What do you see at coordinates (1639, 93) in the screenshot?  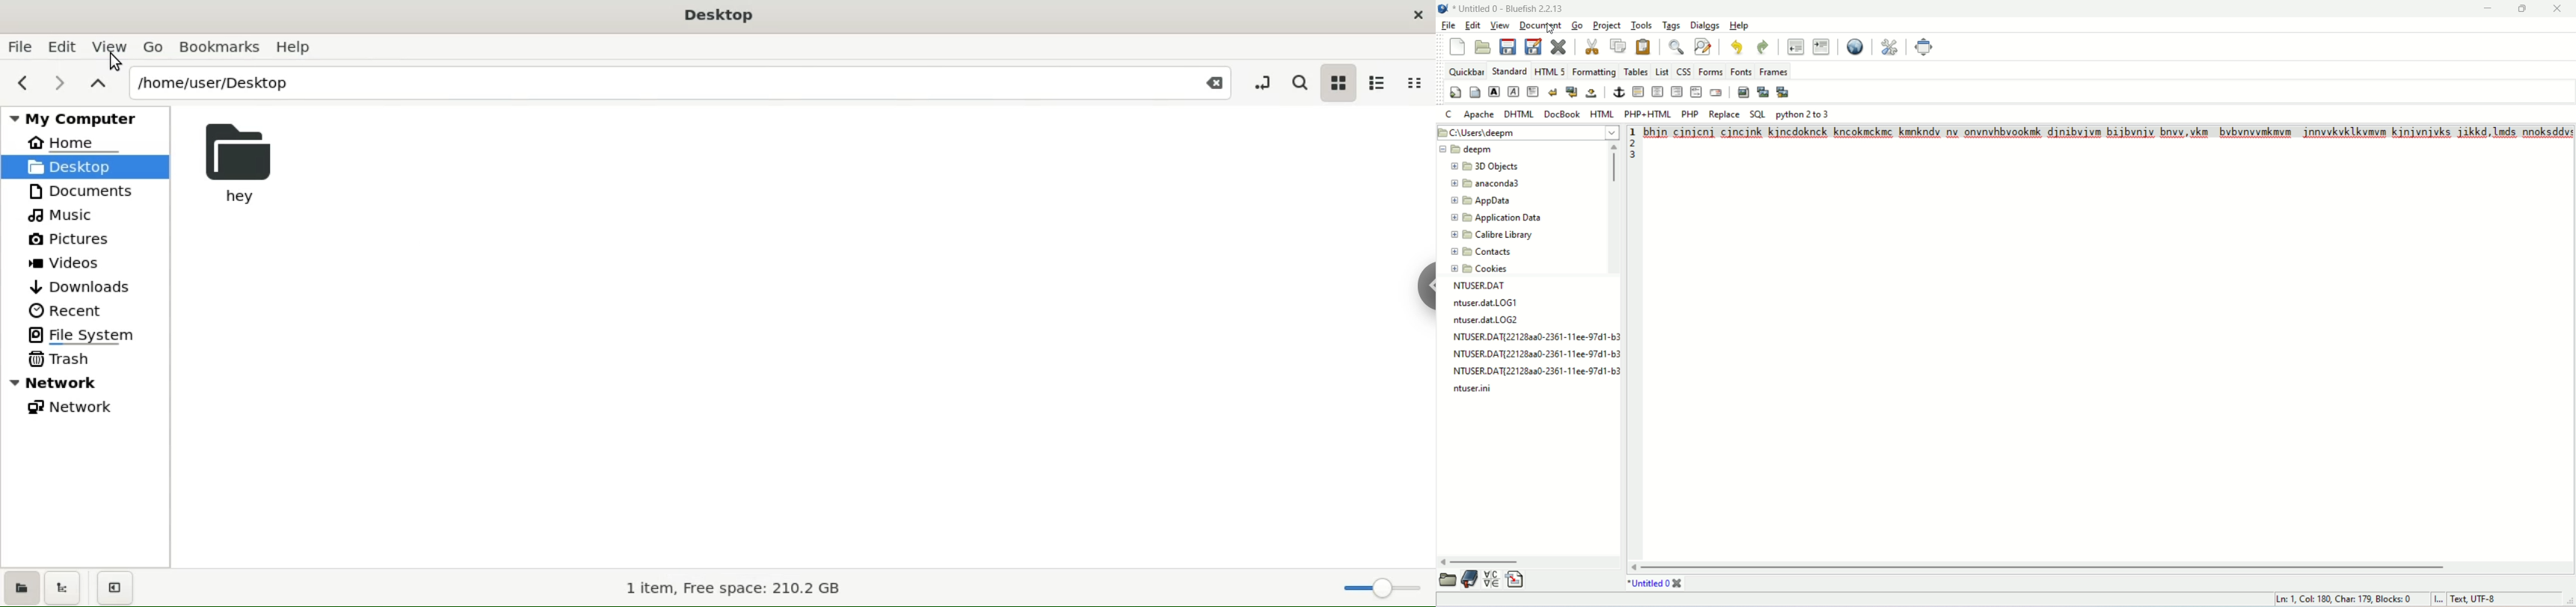 I see `horizontal` at bounding box center [1639, 93].